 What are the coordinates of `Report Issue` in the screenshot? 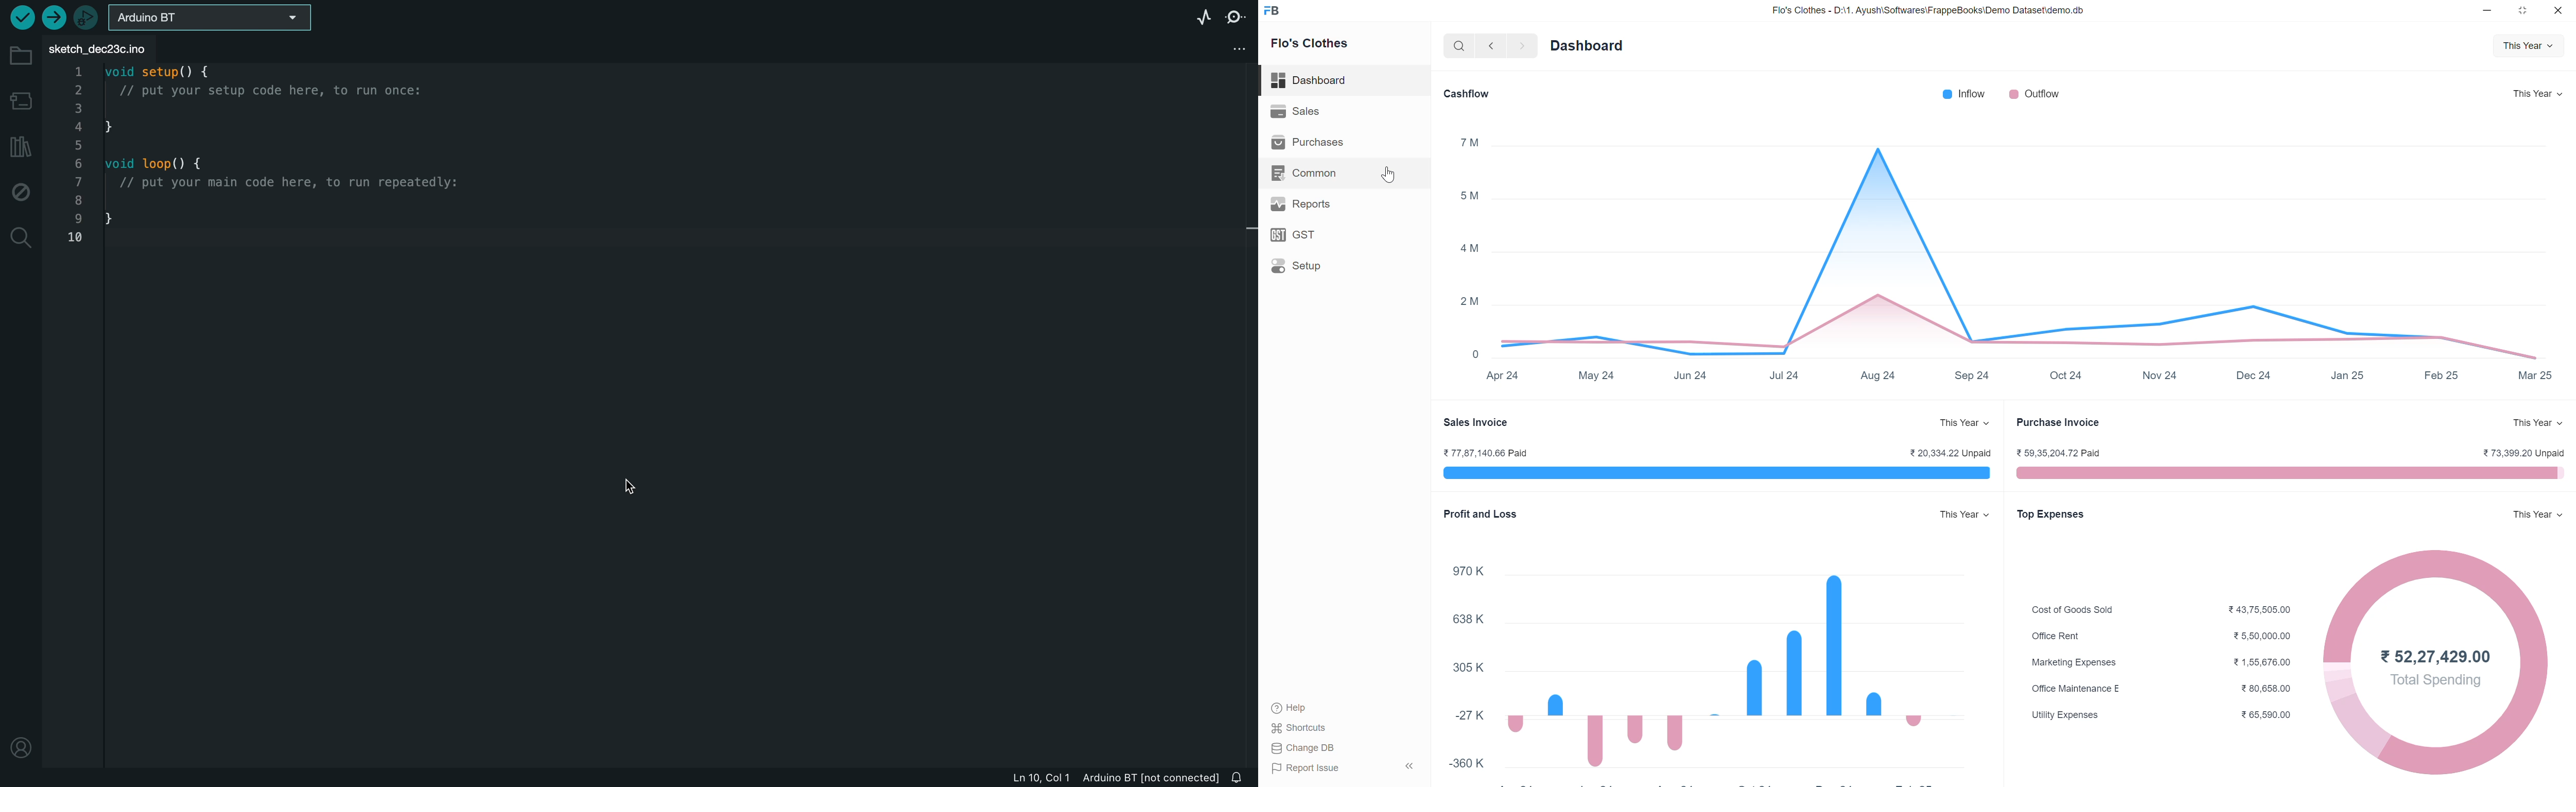 It's located at (1344, 768).